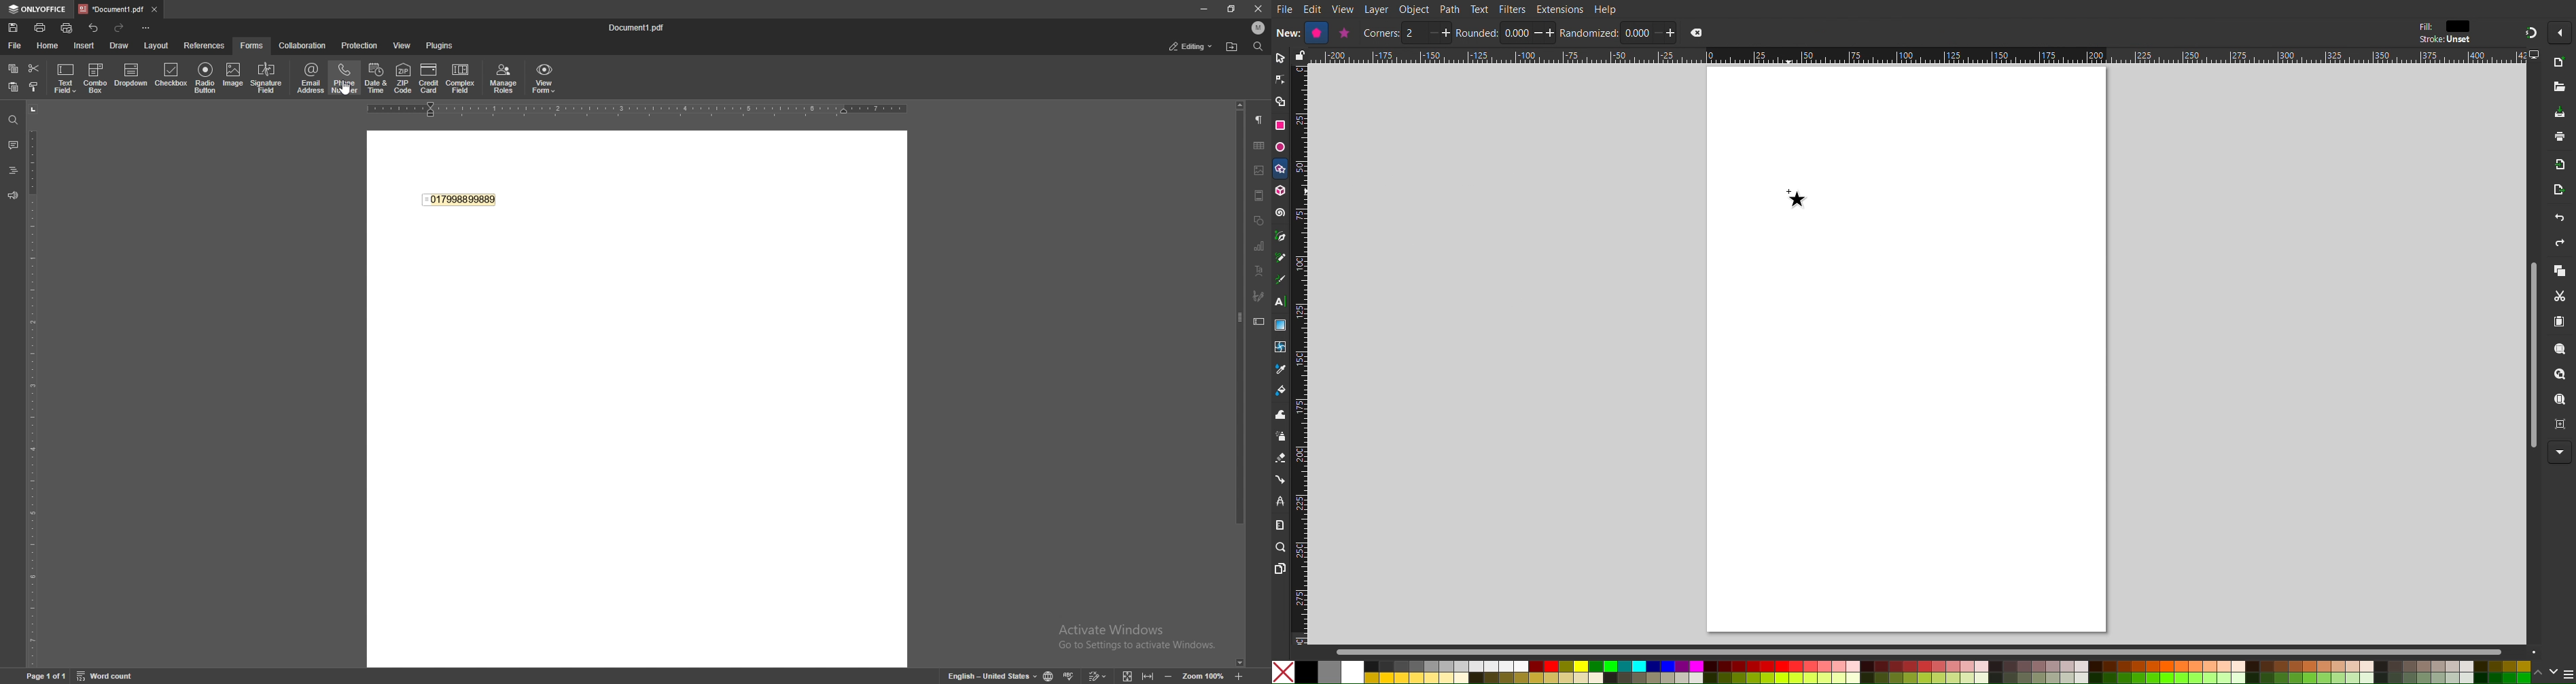 The width and height of the screenshot is (2576, 700). What do you see at coordinates (1239, 677) in the screenshot?
I see `zoom in` at bounding box center [1239, 677].